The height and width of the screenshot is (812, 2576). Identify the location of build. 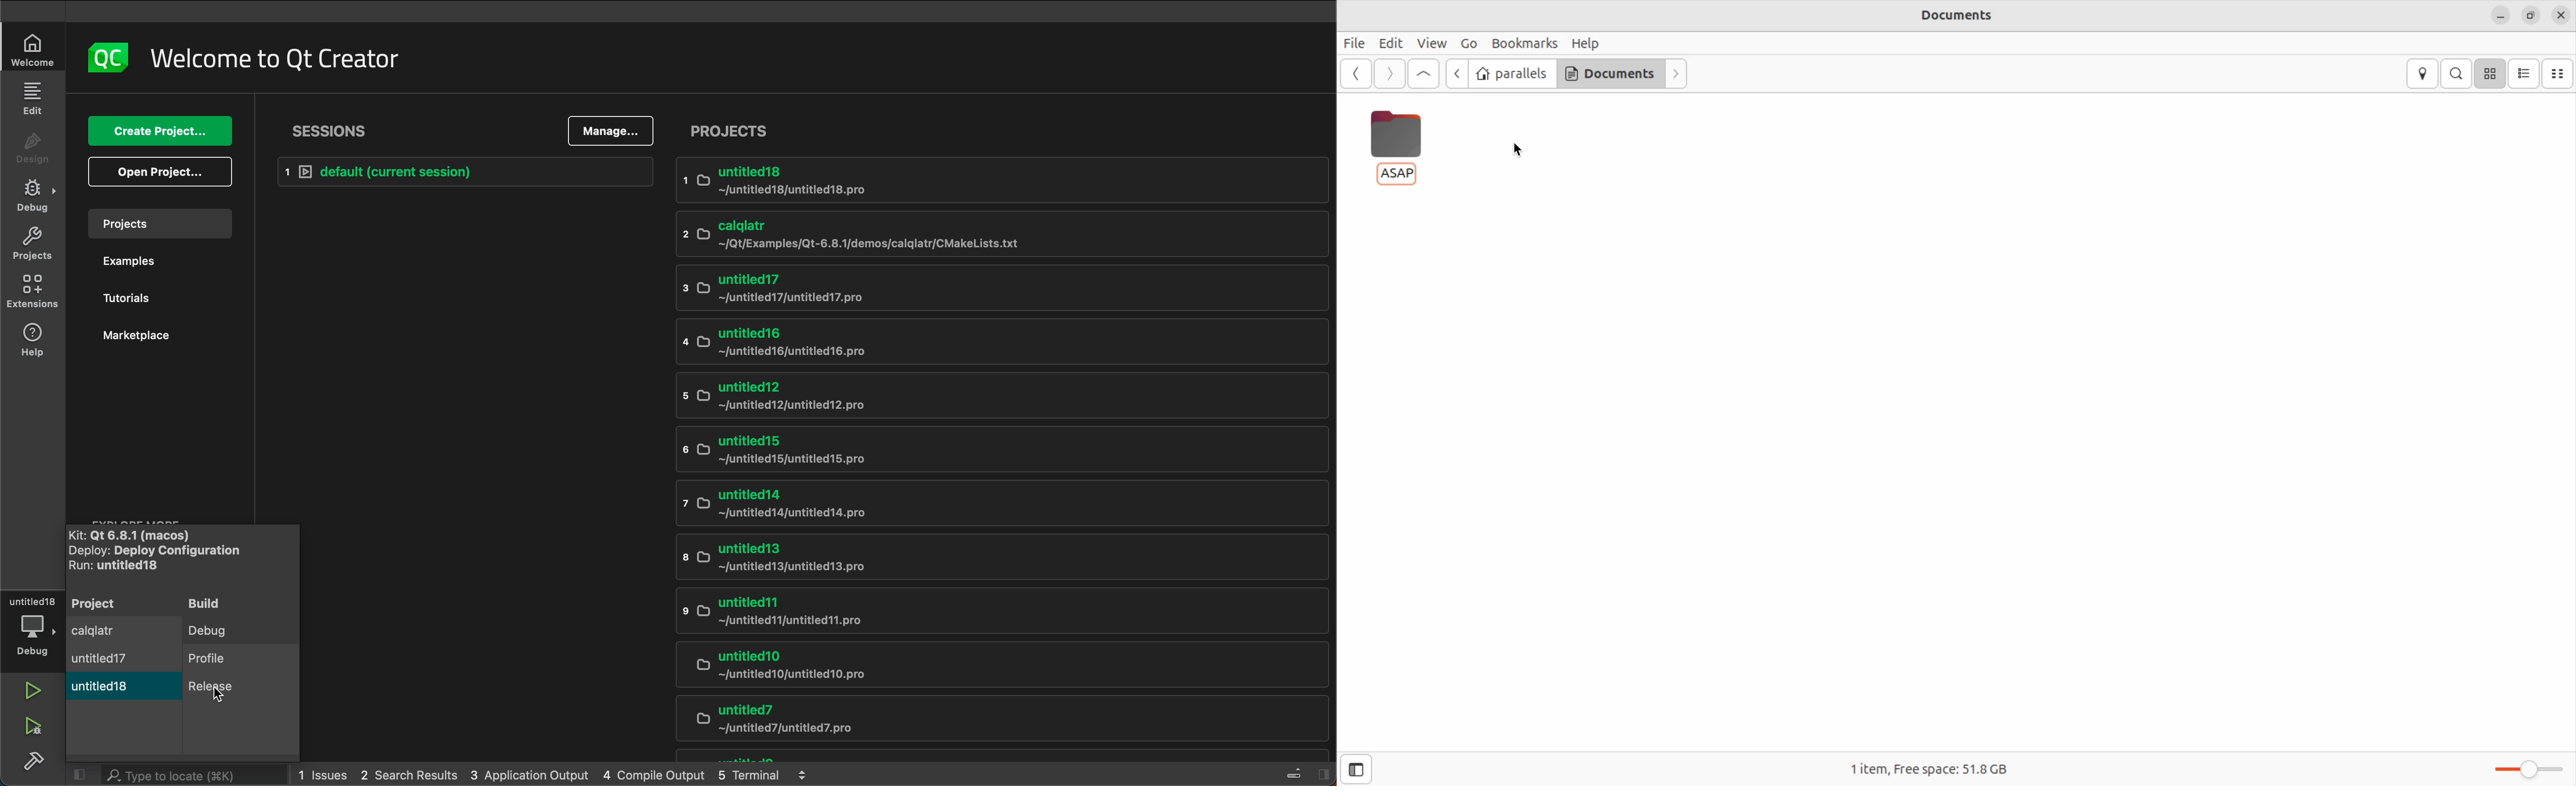
(235, 604).